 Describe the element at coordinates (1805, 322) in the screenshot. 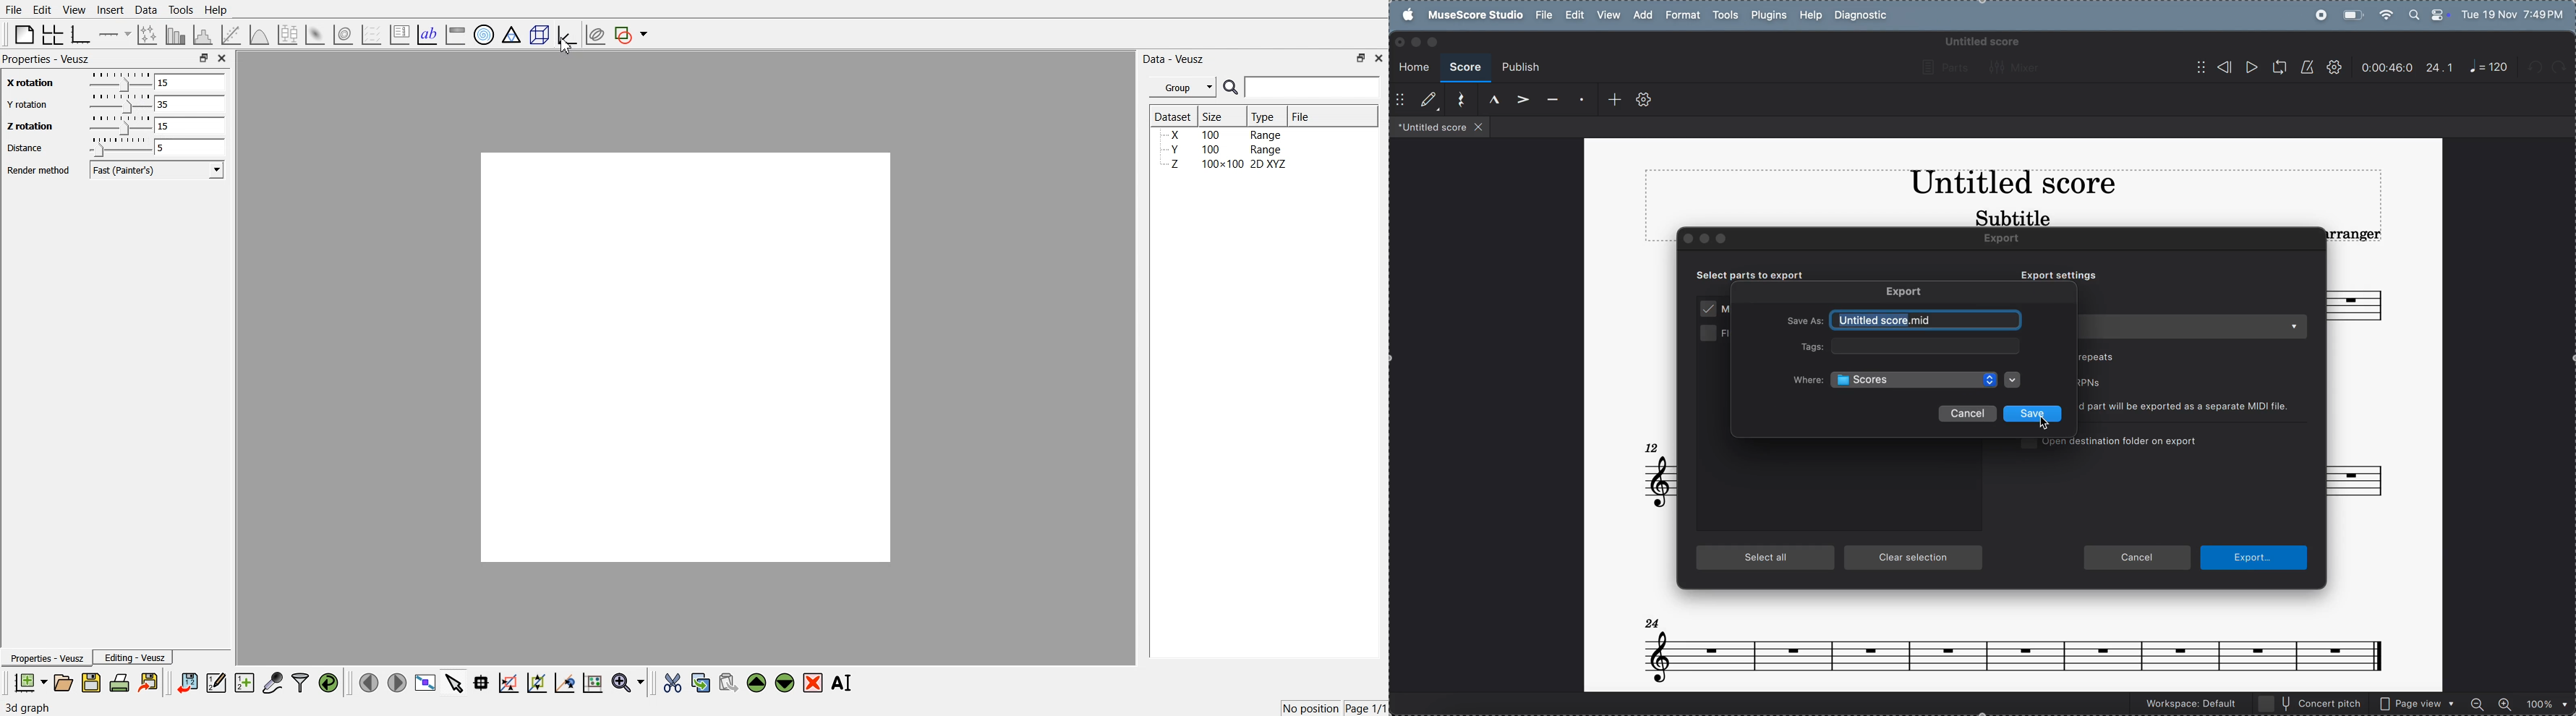

I see `save as` at that location.